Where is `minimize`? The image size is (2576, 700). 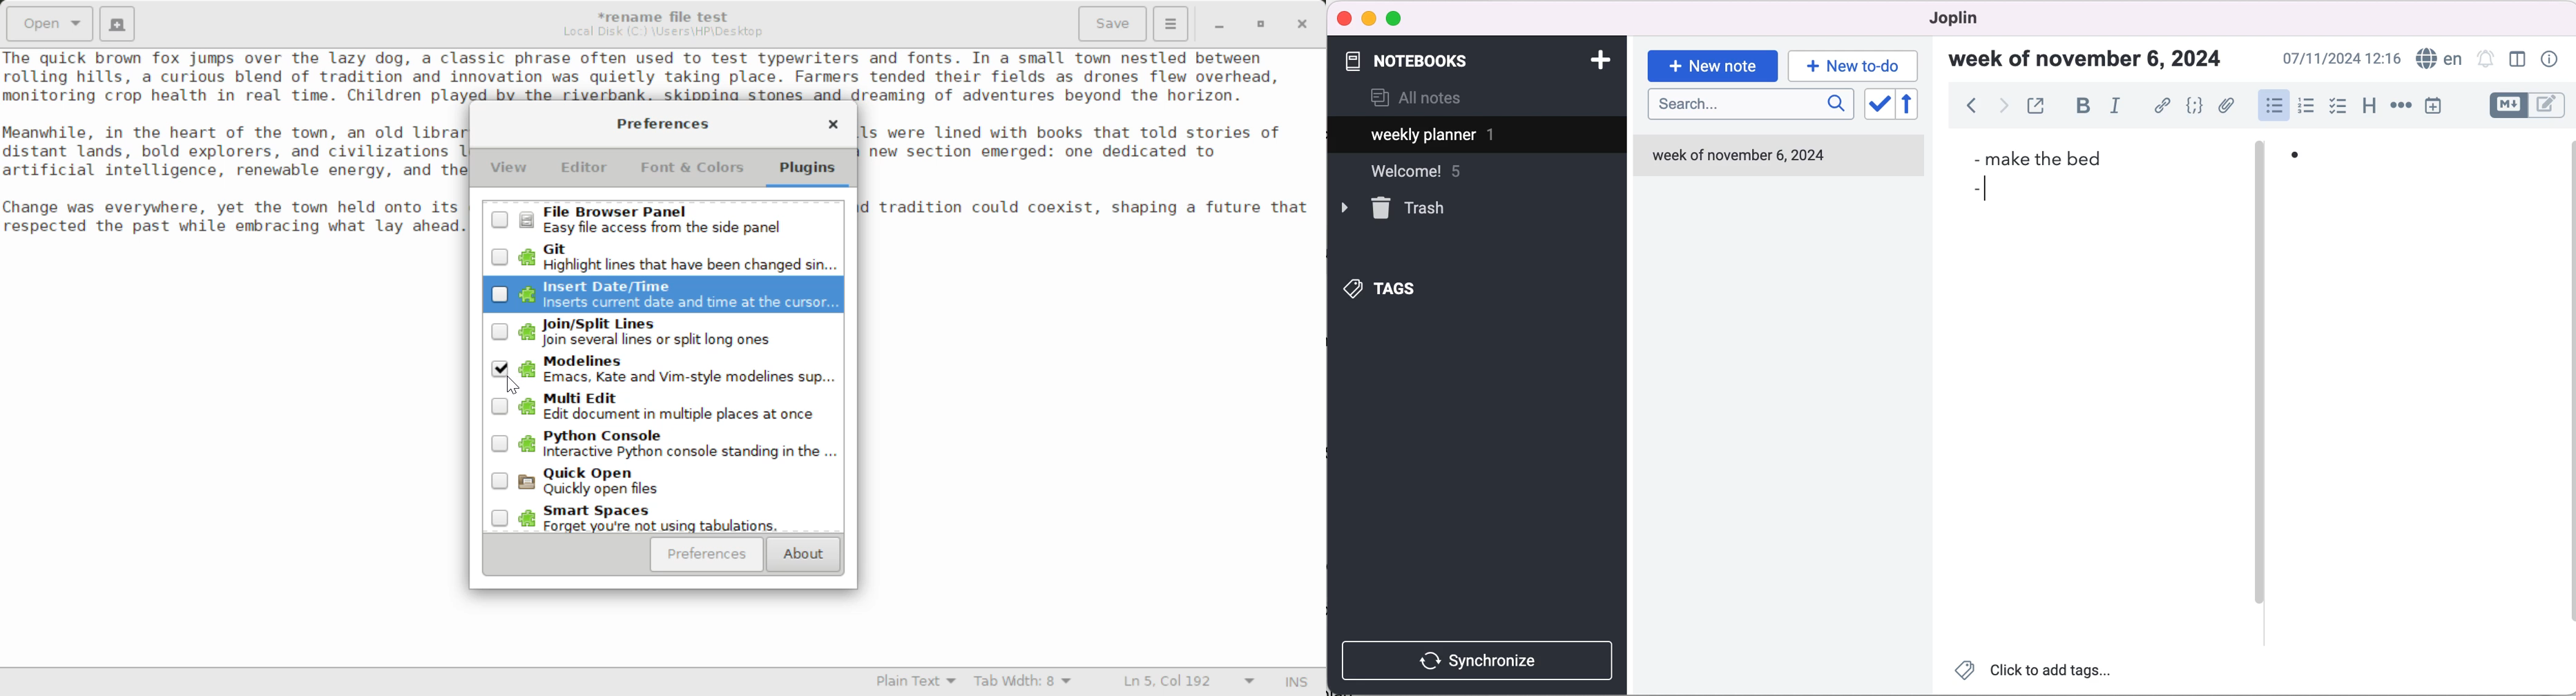 minimize is located at coordinates (1369, 18).